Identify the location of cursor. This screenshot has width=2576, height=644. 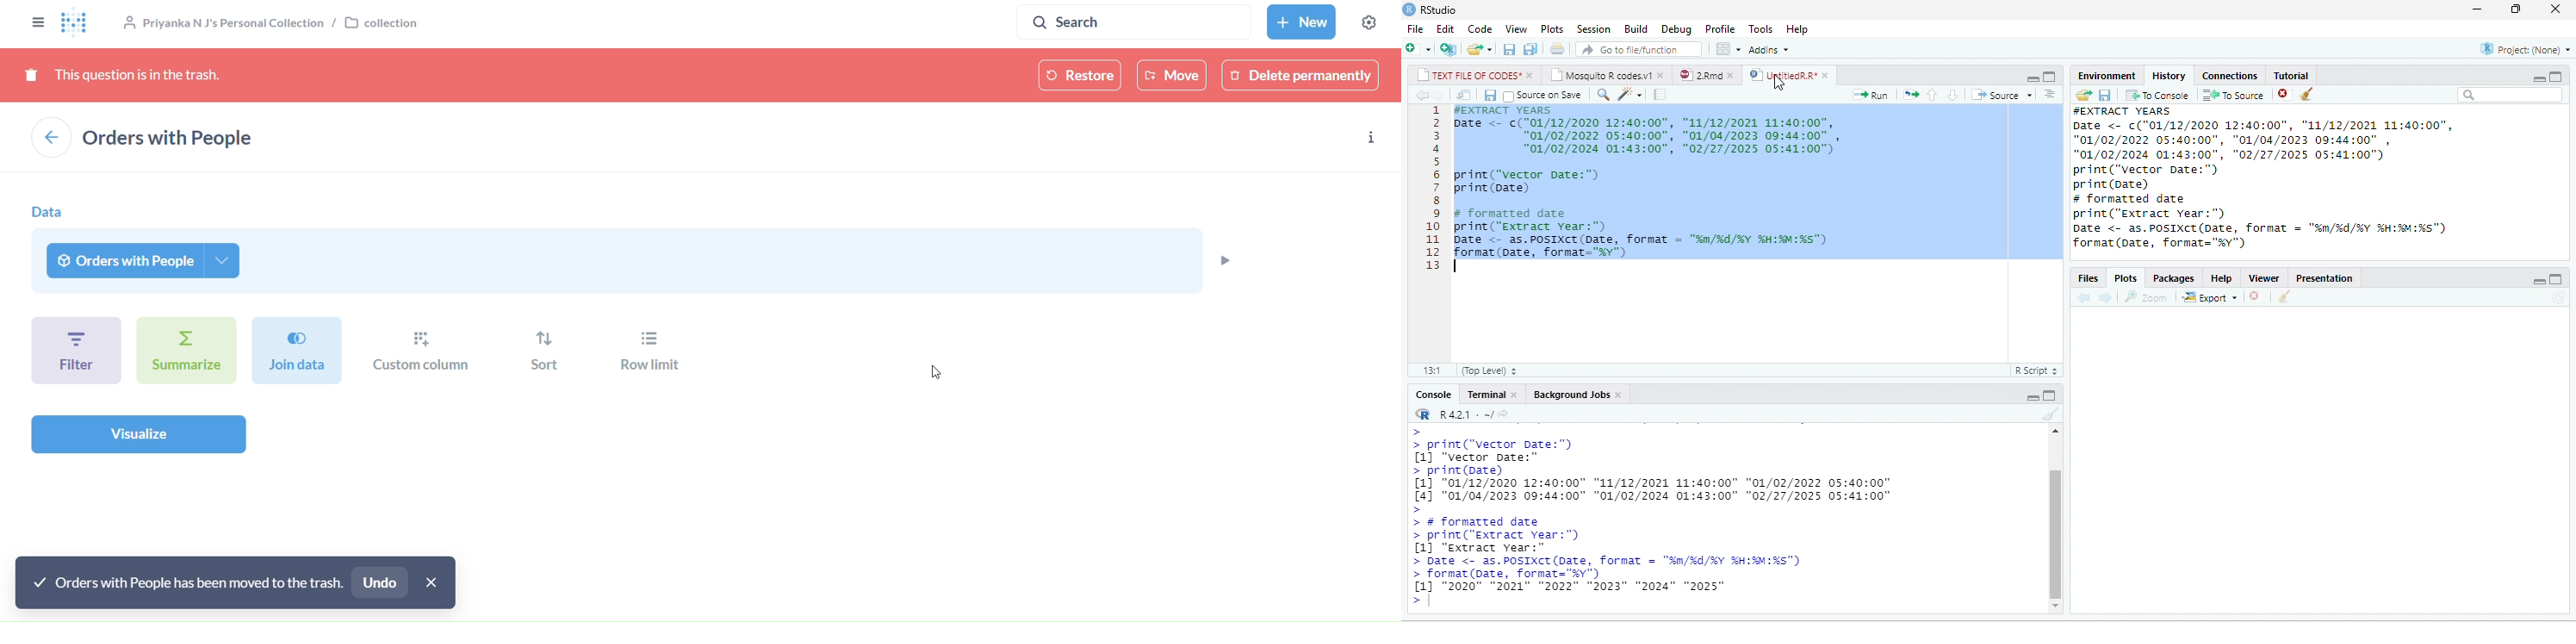
(1781, 82).